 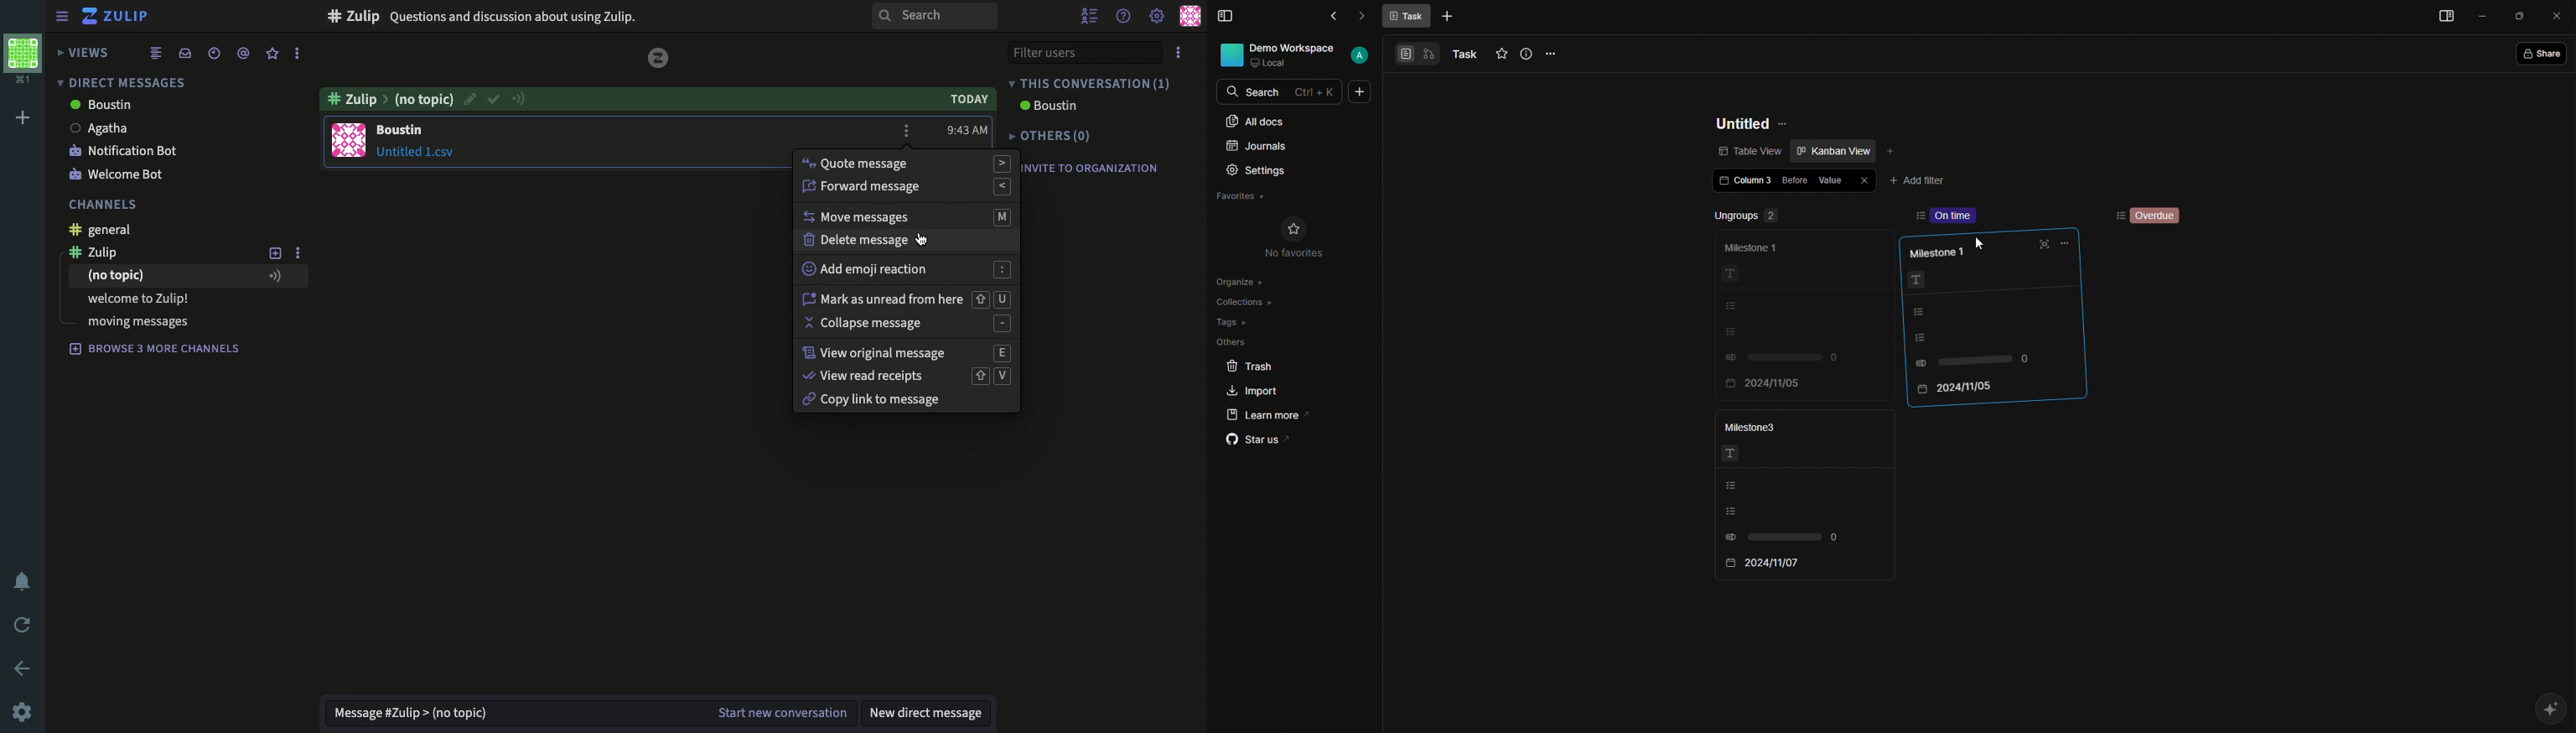 I want to click on Listing, so click(x=1927, y=311).